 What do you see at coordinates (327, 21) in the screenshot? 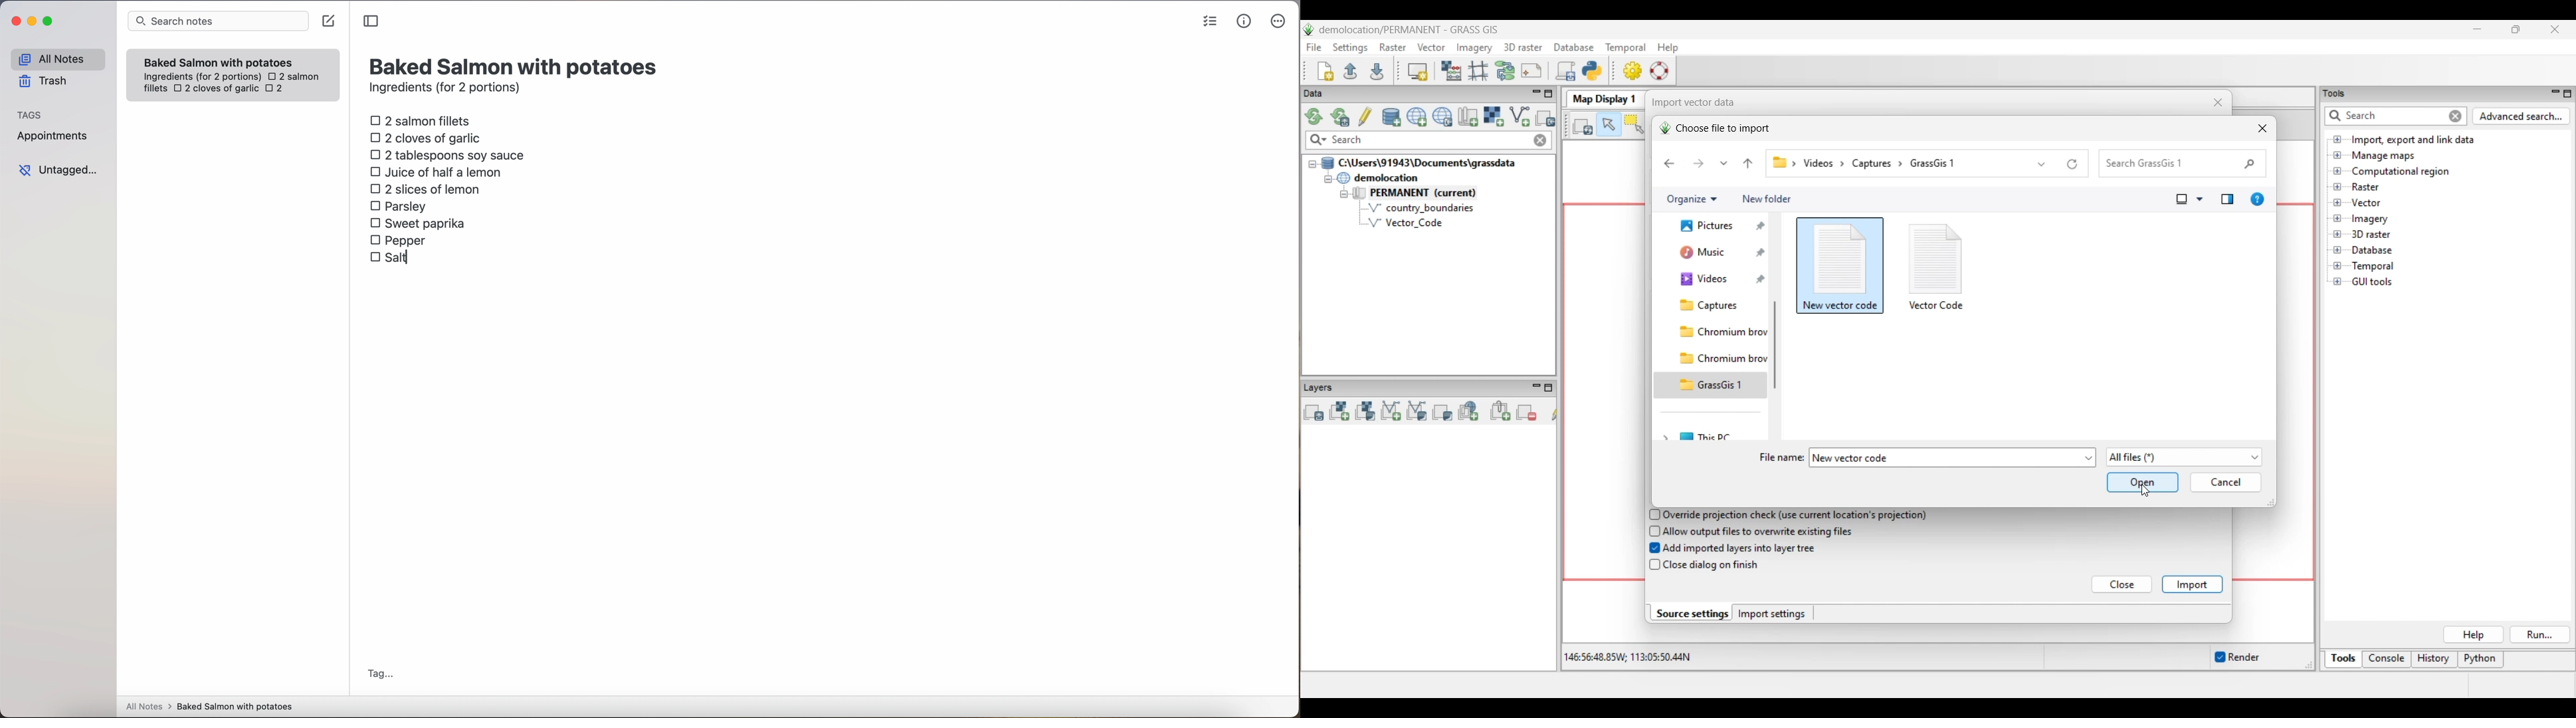
I see `create note` at bounding box center [327, 21].